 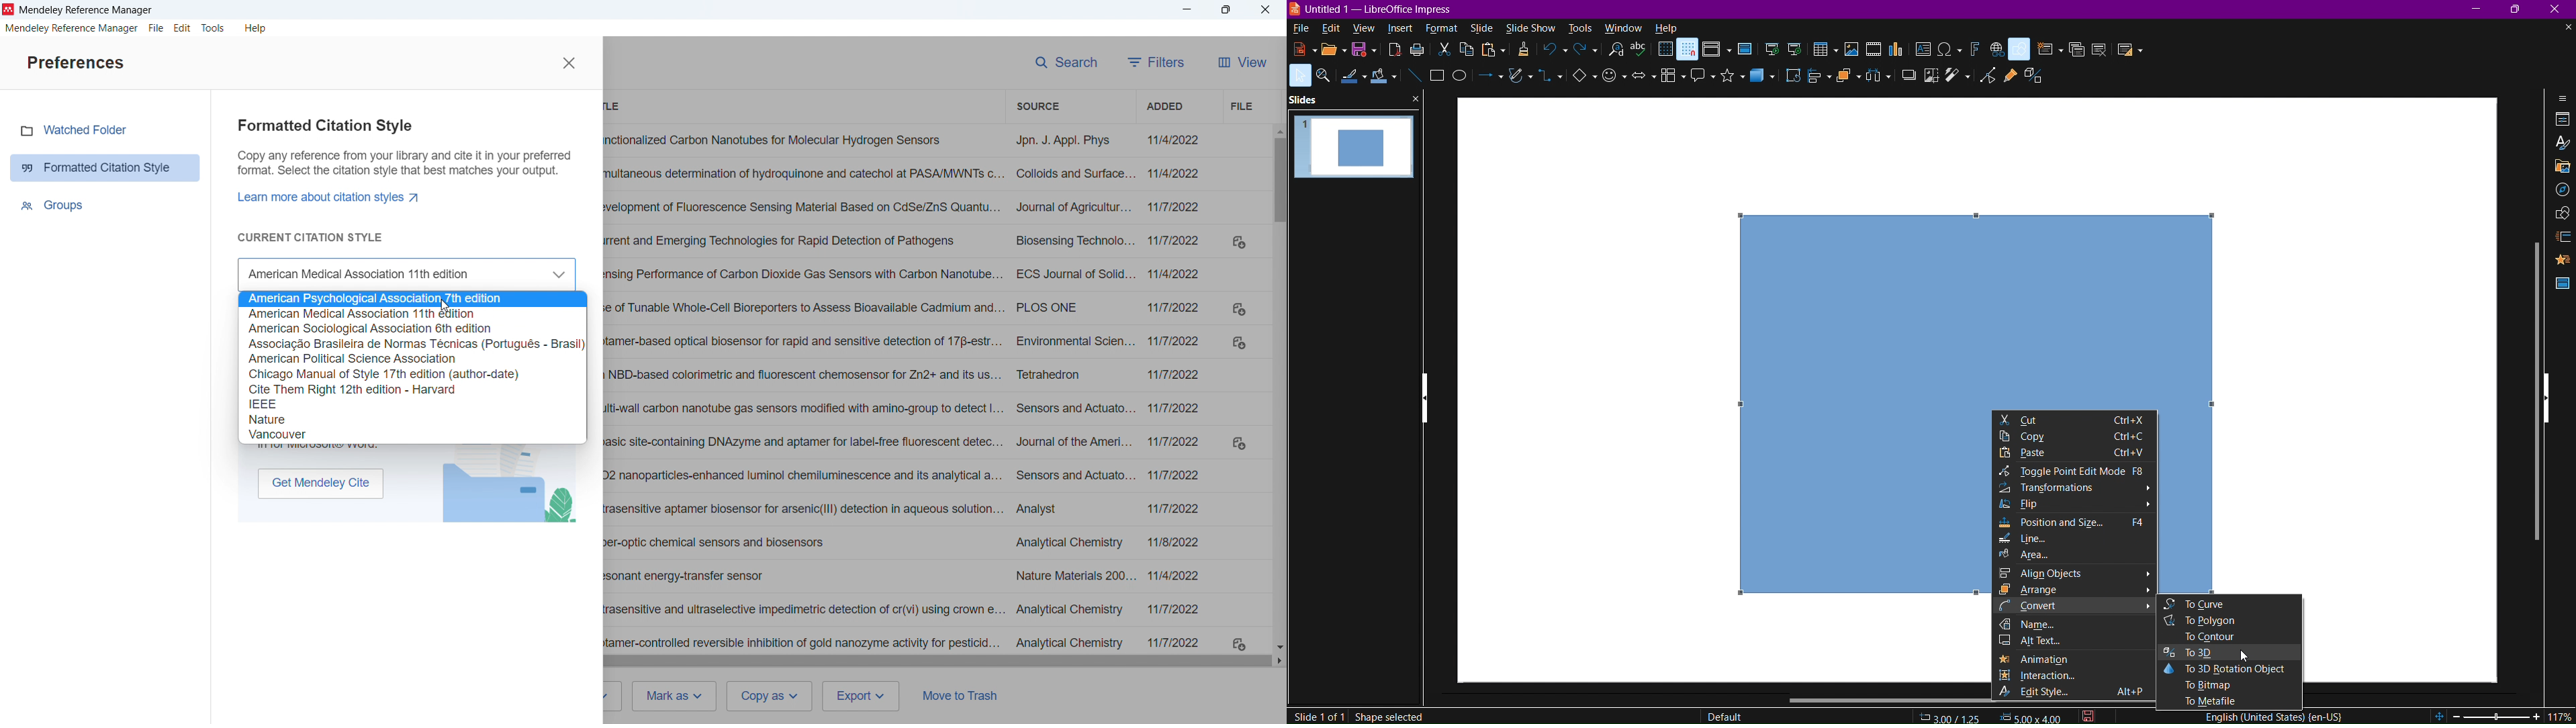 I want to click on Window name, so click(x=1373, y=10).